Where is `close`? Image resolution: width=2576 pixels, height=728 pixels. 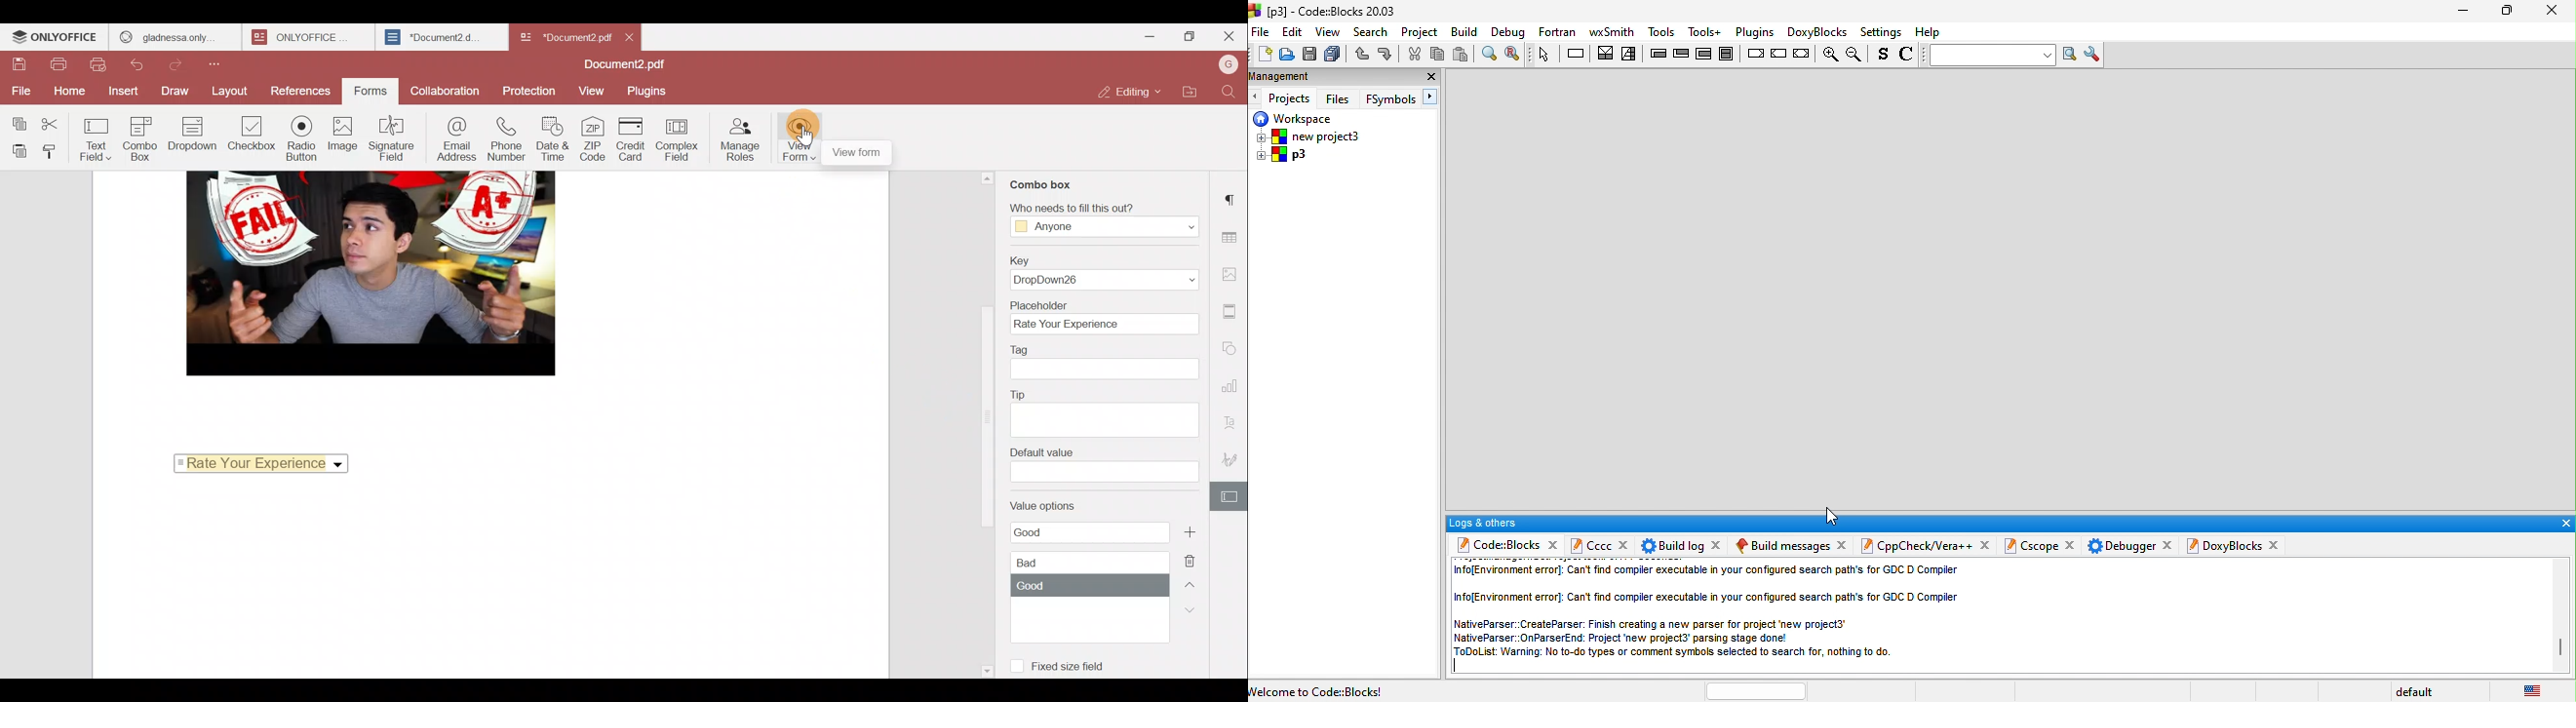 close is located at coordinates (1624, 543).